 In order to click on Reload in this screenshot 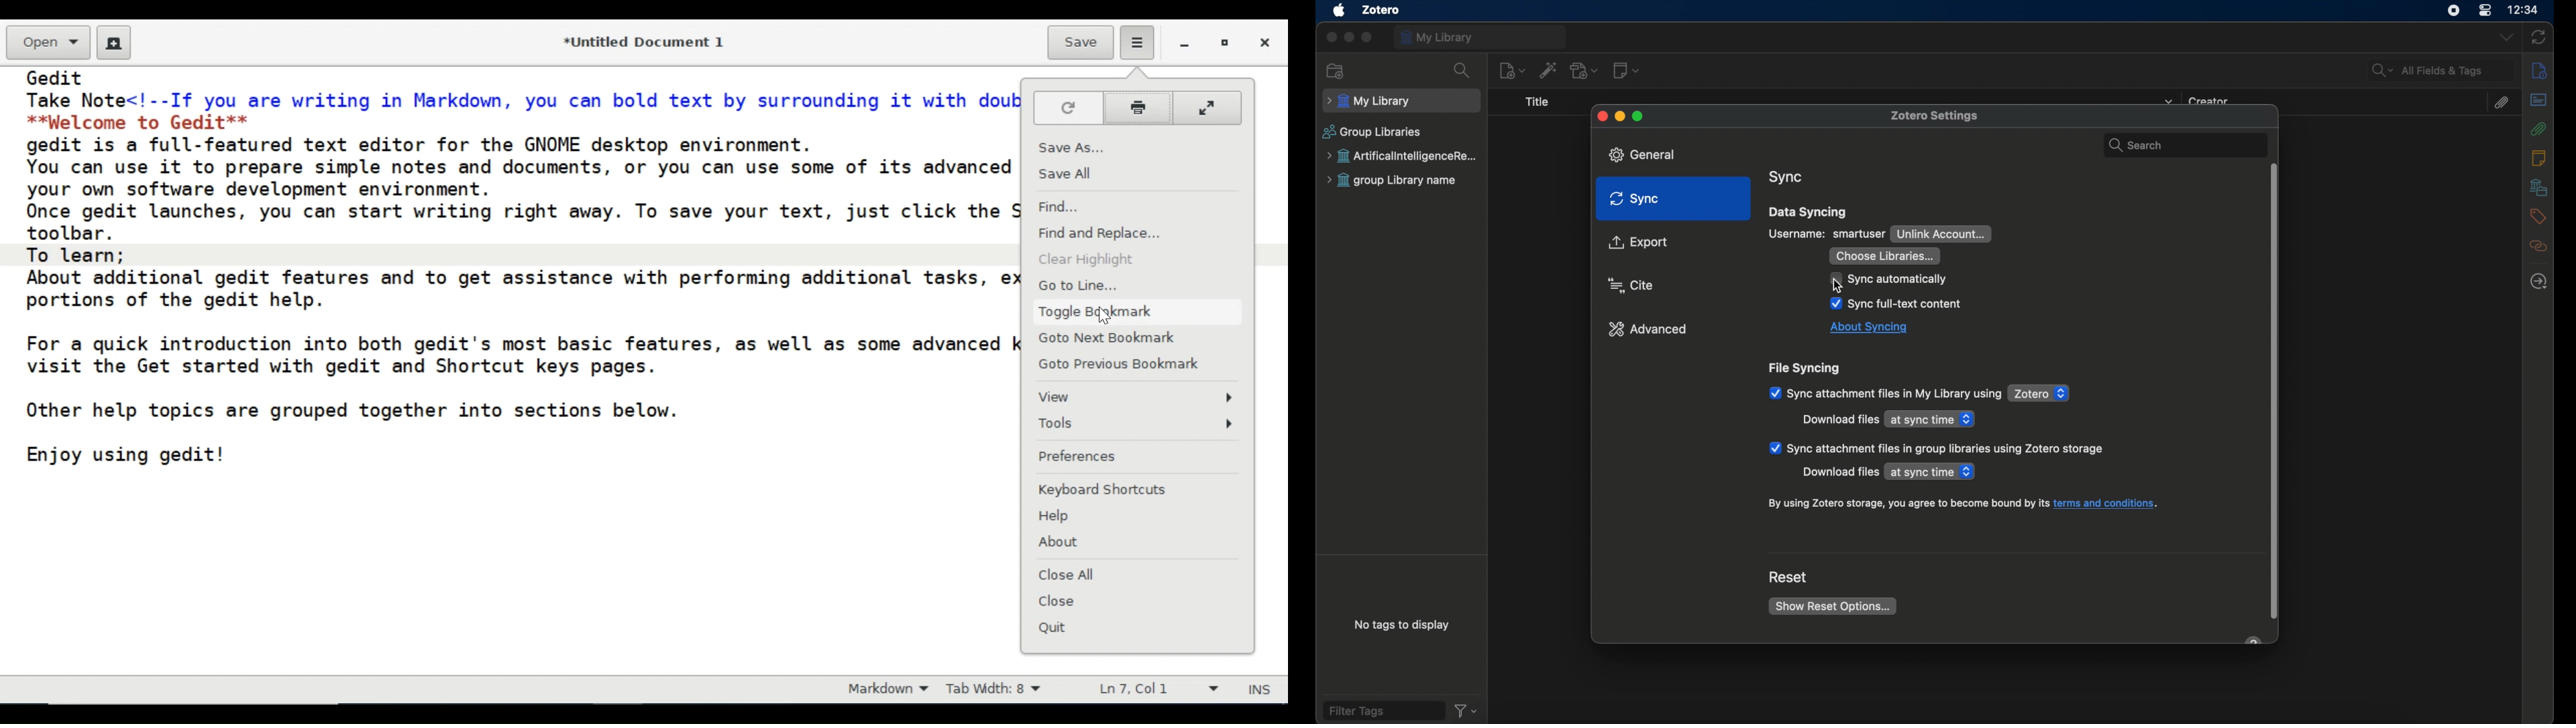, I will do `click(1067, 107)`.